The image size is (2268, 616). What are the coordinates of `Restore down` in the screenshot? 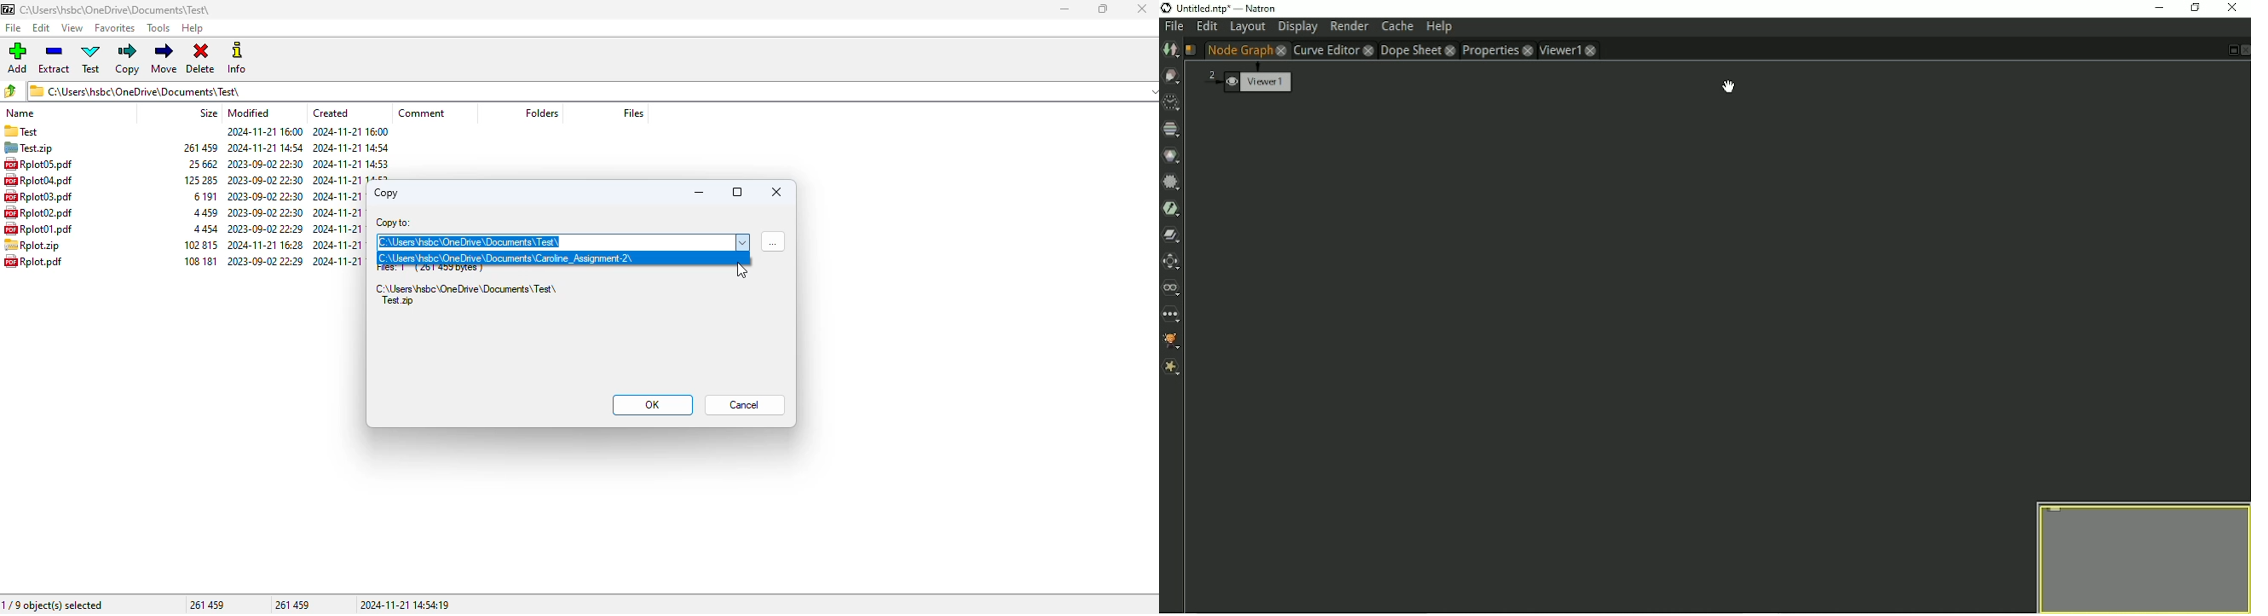 It's located at (2196, 8).